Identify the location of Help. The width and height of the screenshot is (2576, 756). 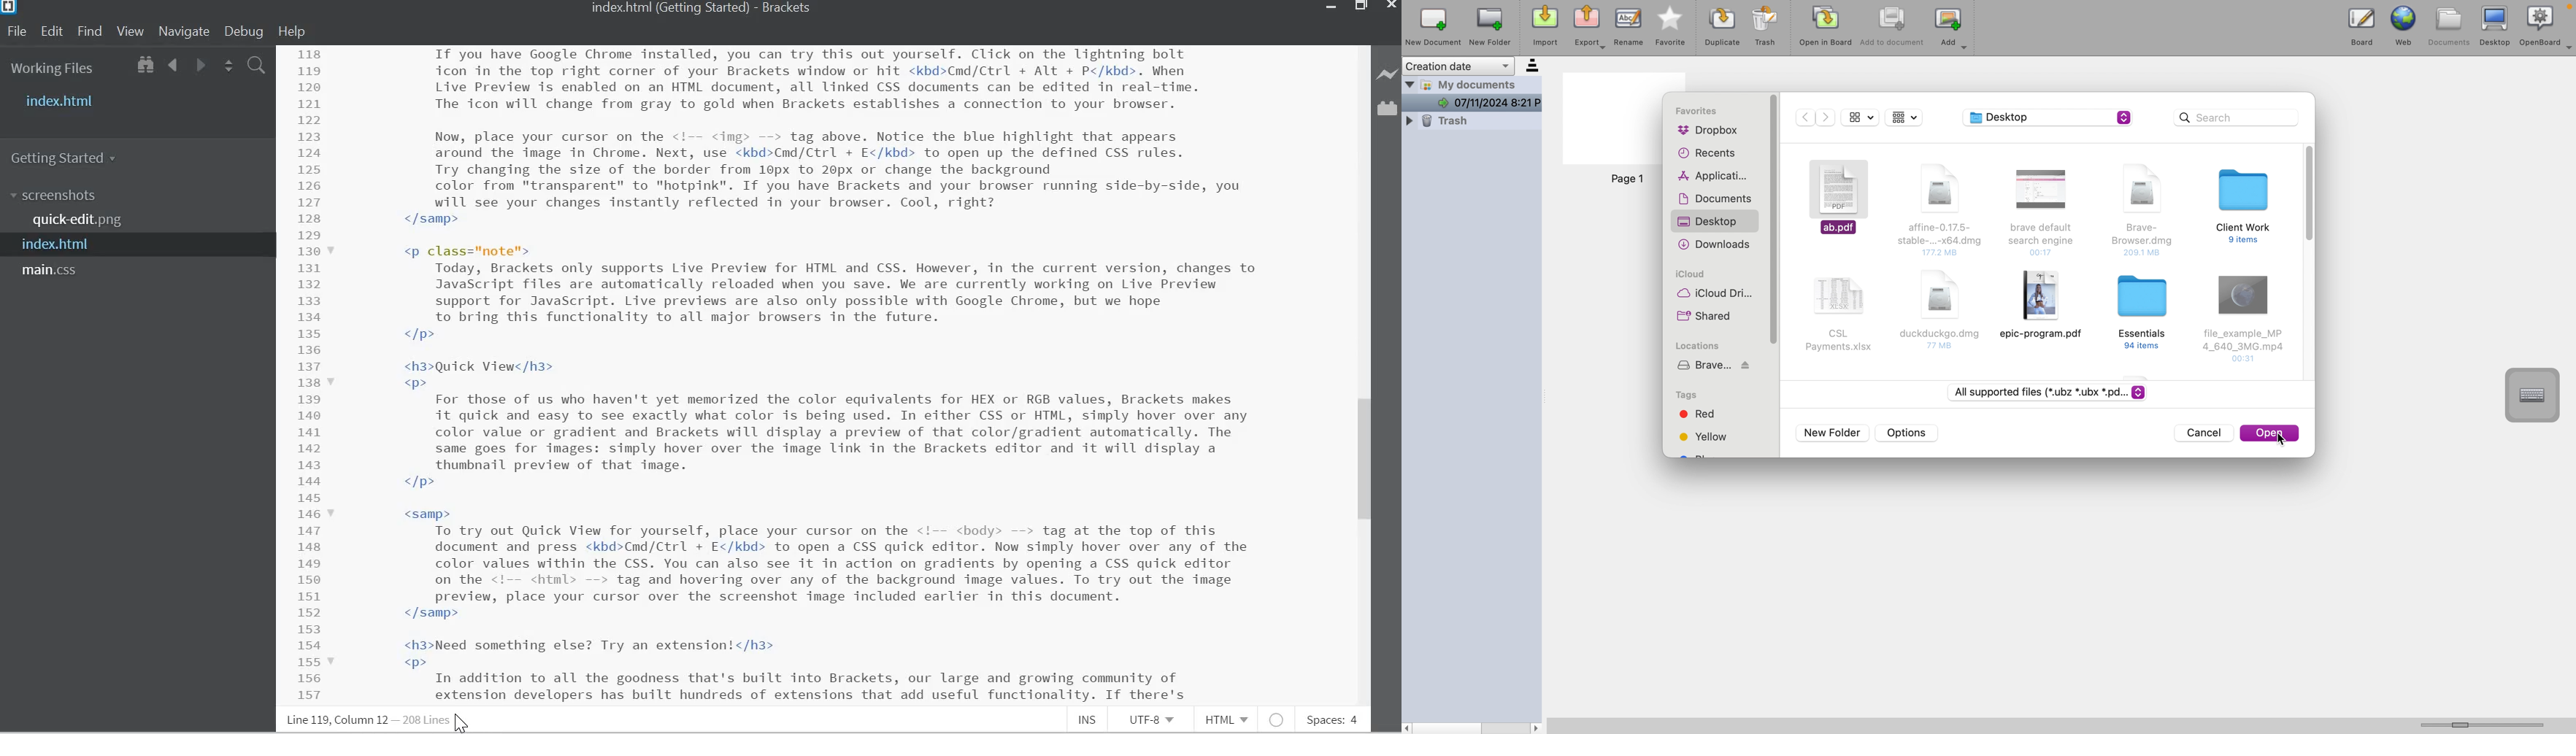
(294, 33).